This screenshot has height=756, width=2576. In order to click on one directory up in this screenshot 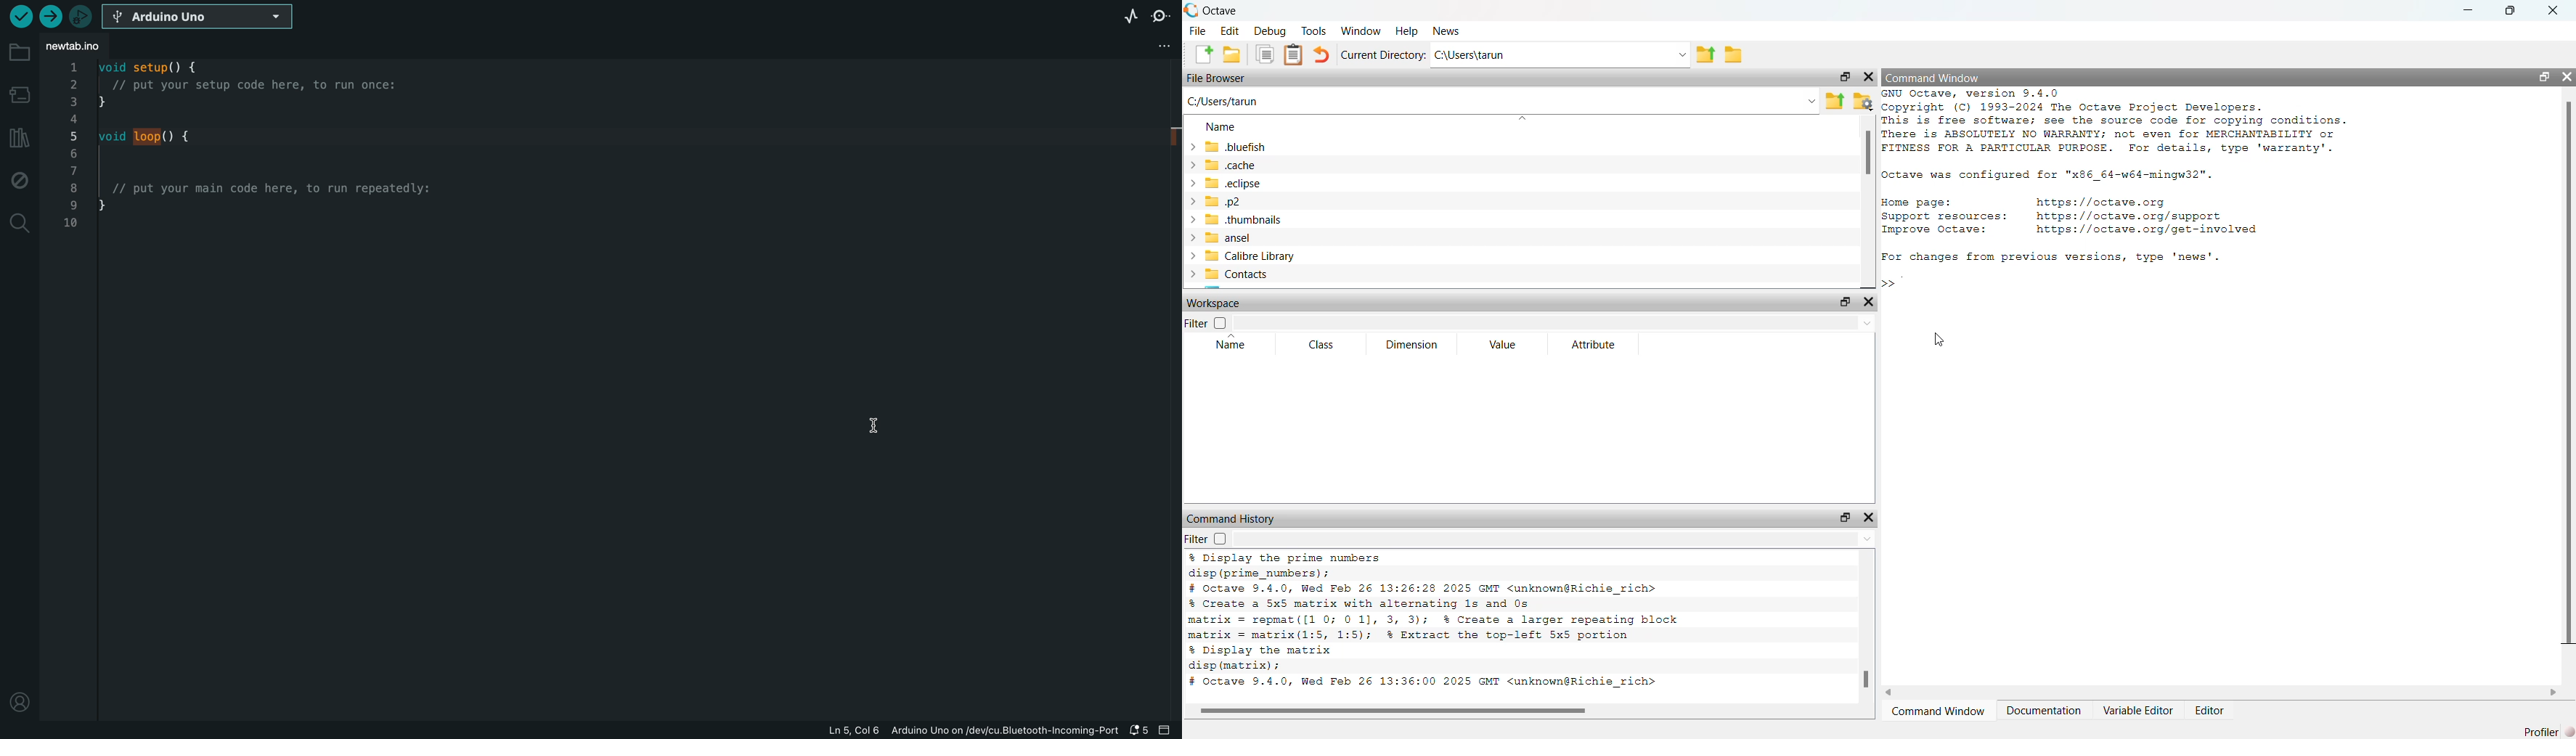, I will do `click(1710, 55)`.